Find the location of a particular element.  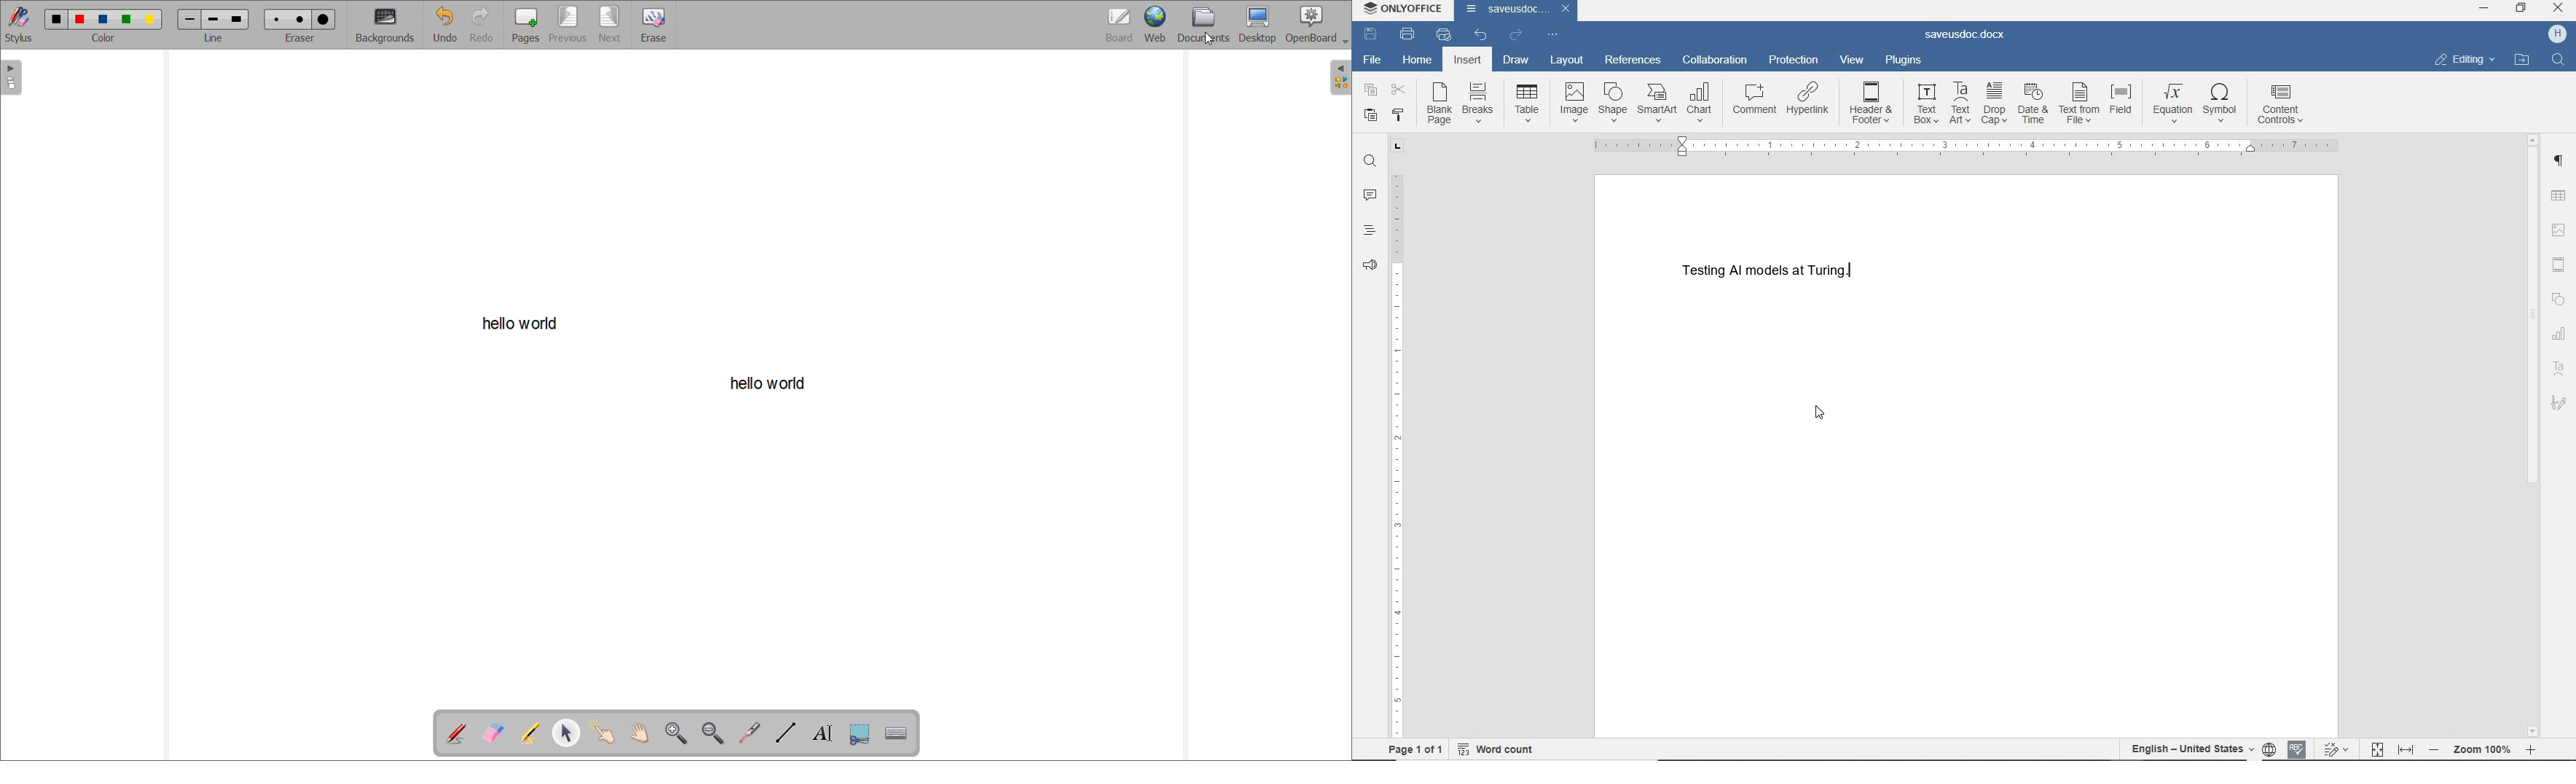

Header and footer is located at coordinates (2562, 265).